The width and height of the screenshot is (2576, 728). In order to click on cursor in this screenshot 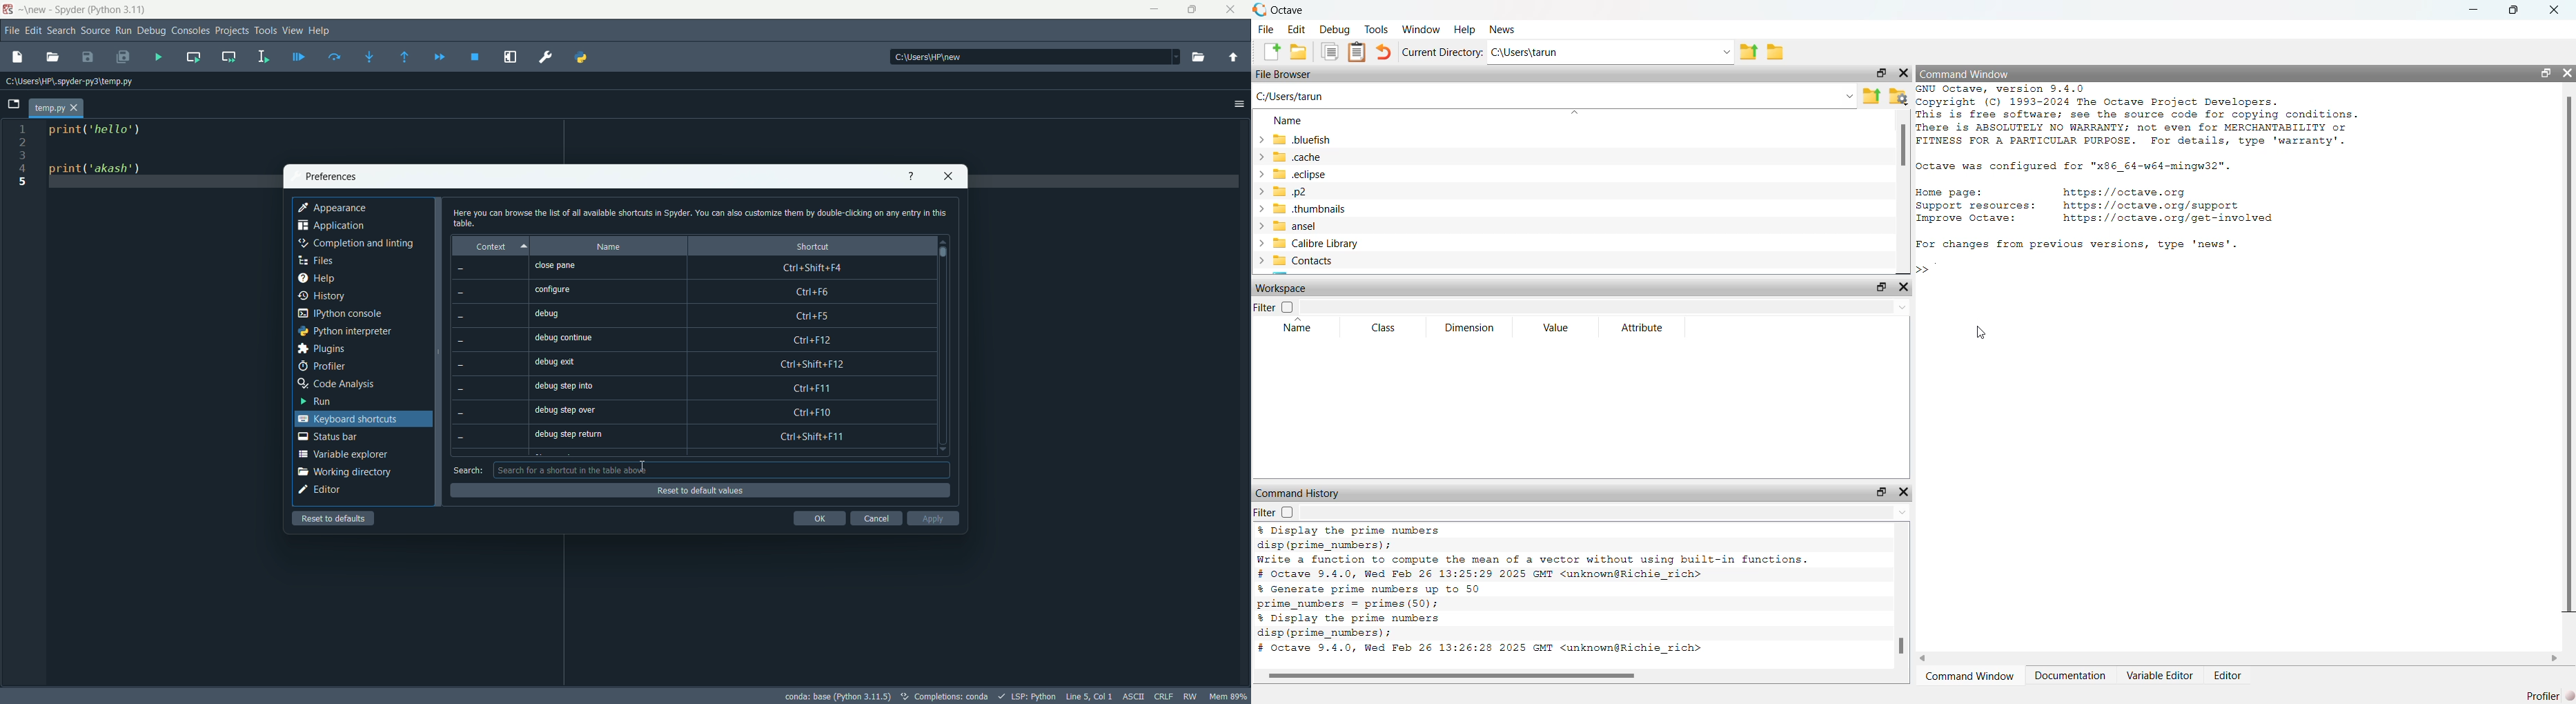, I will do `click(643, 466)`.